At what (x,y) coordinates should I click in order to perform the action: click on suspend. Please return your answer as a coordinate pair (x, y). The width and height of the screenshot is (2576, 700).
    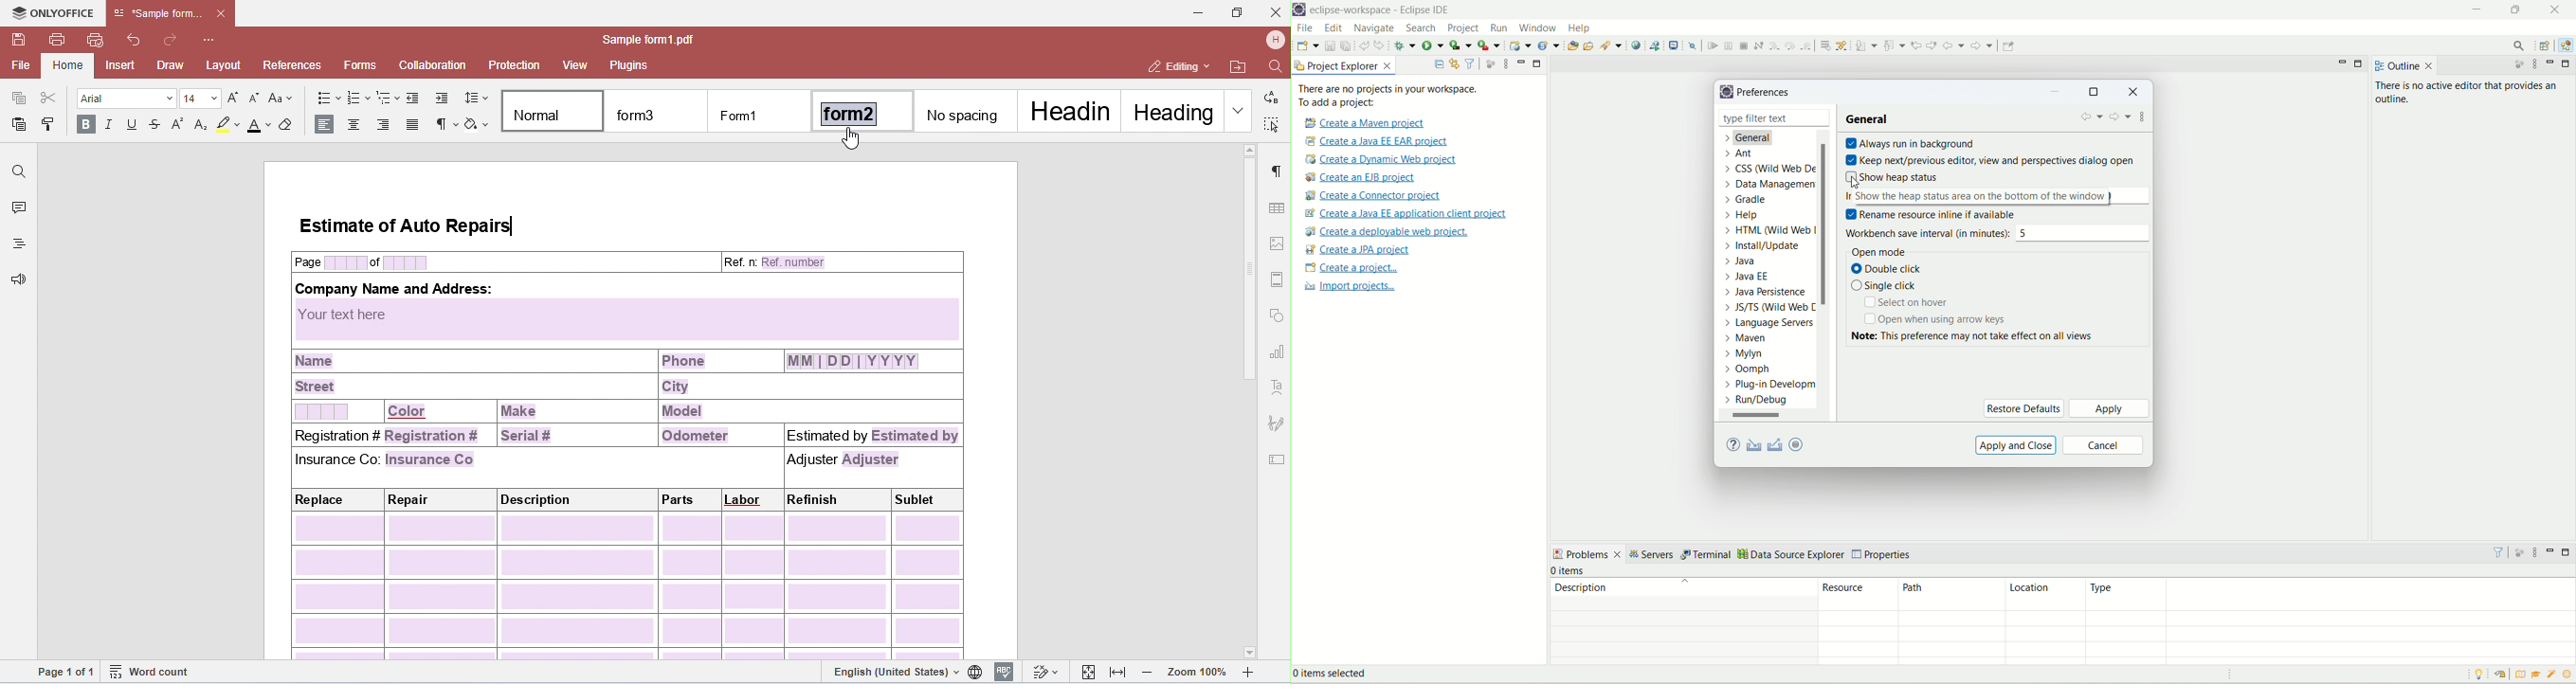
    Looking at the image, I should click on (1727, 44).